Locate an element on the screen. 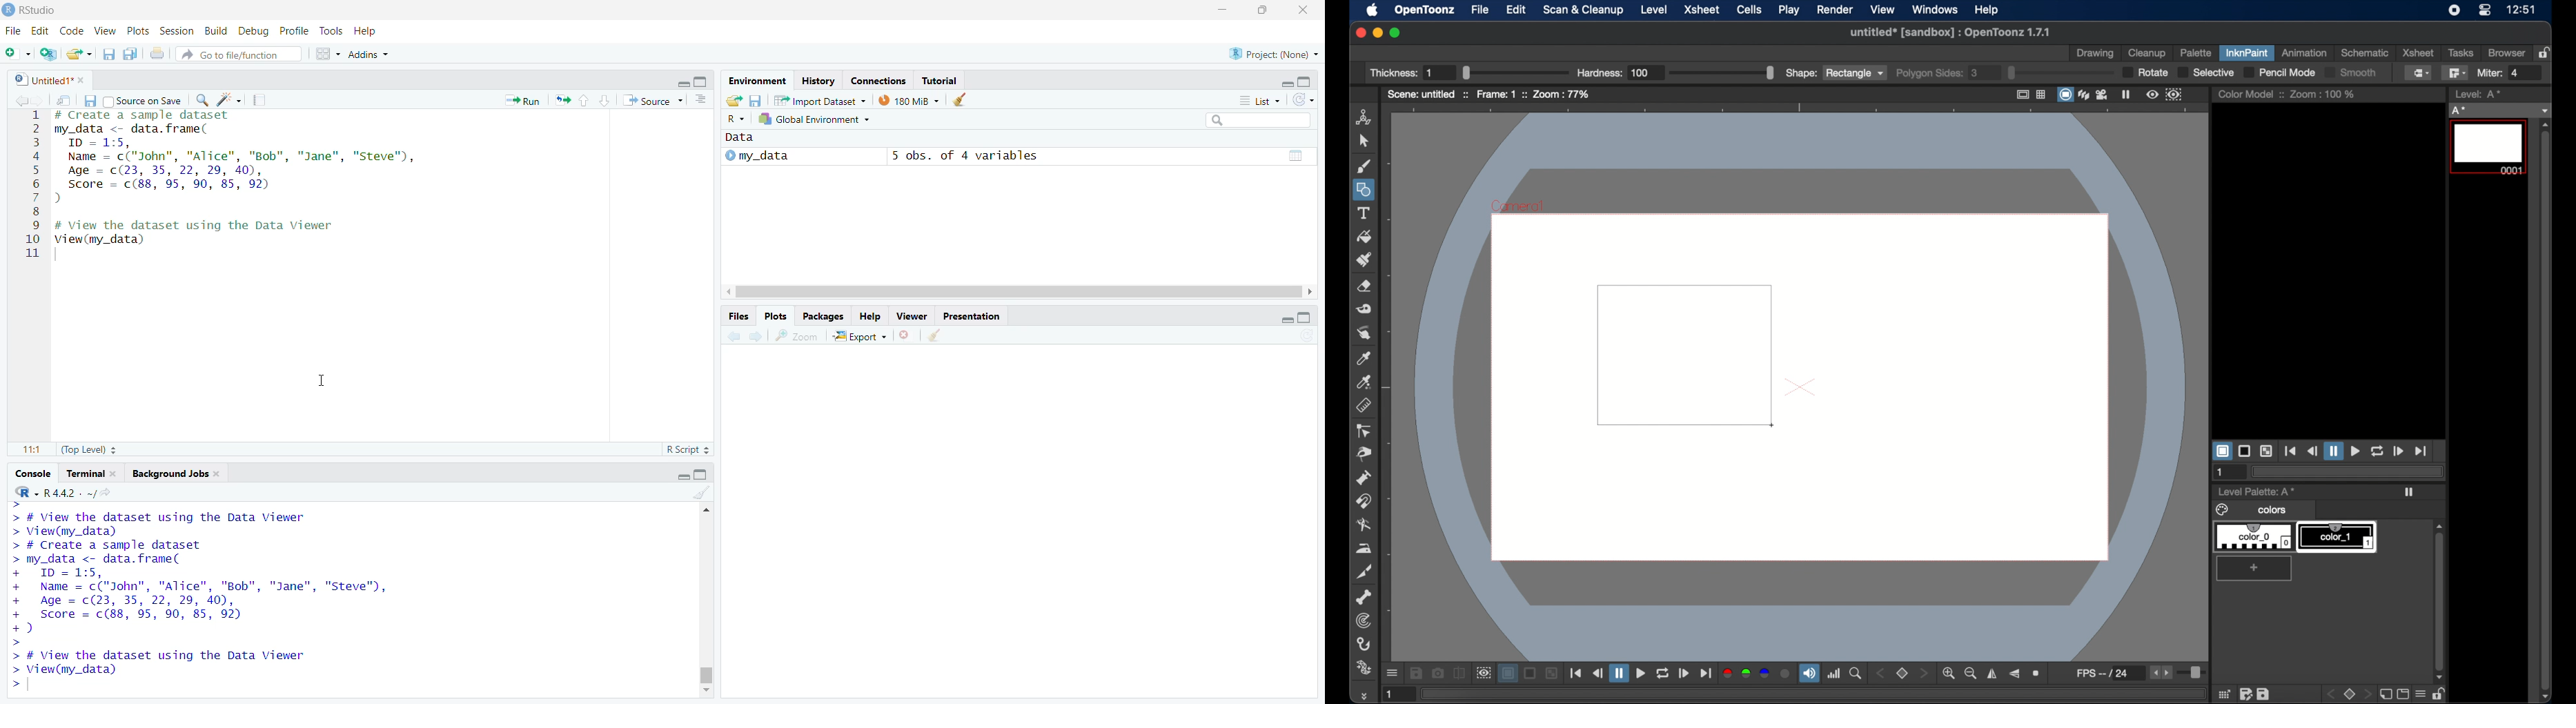  Session is located at coordinates (178, 32).